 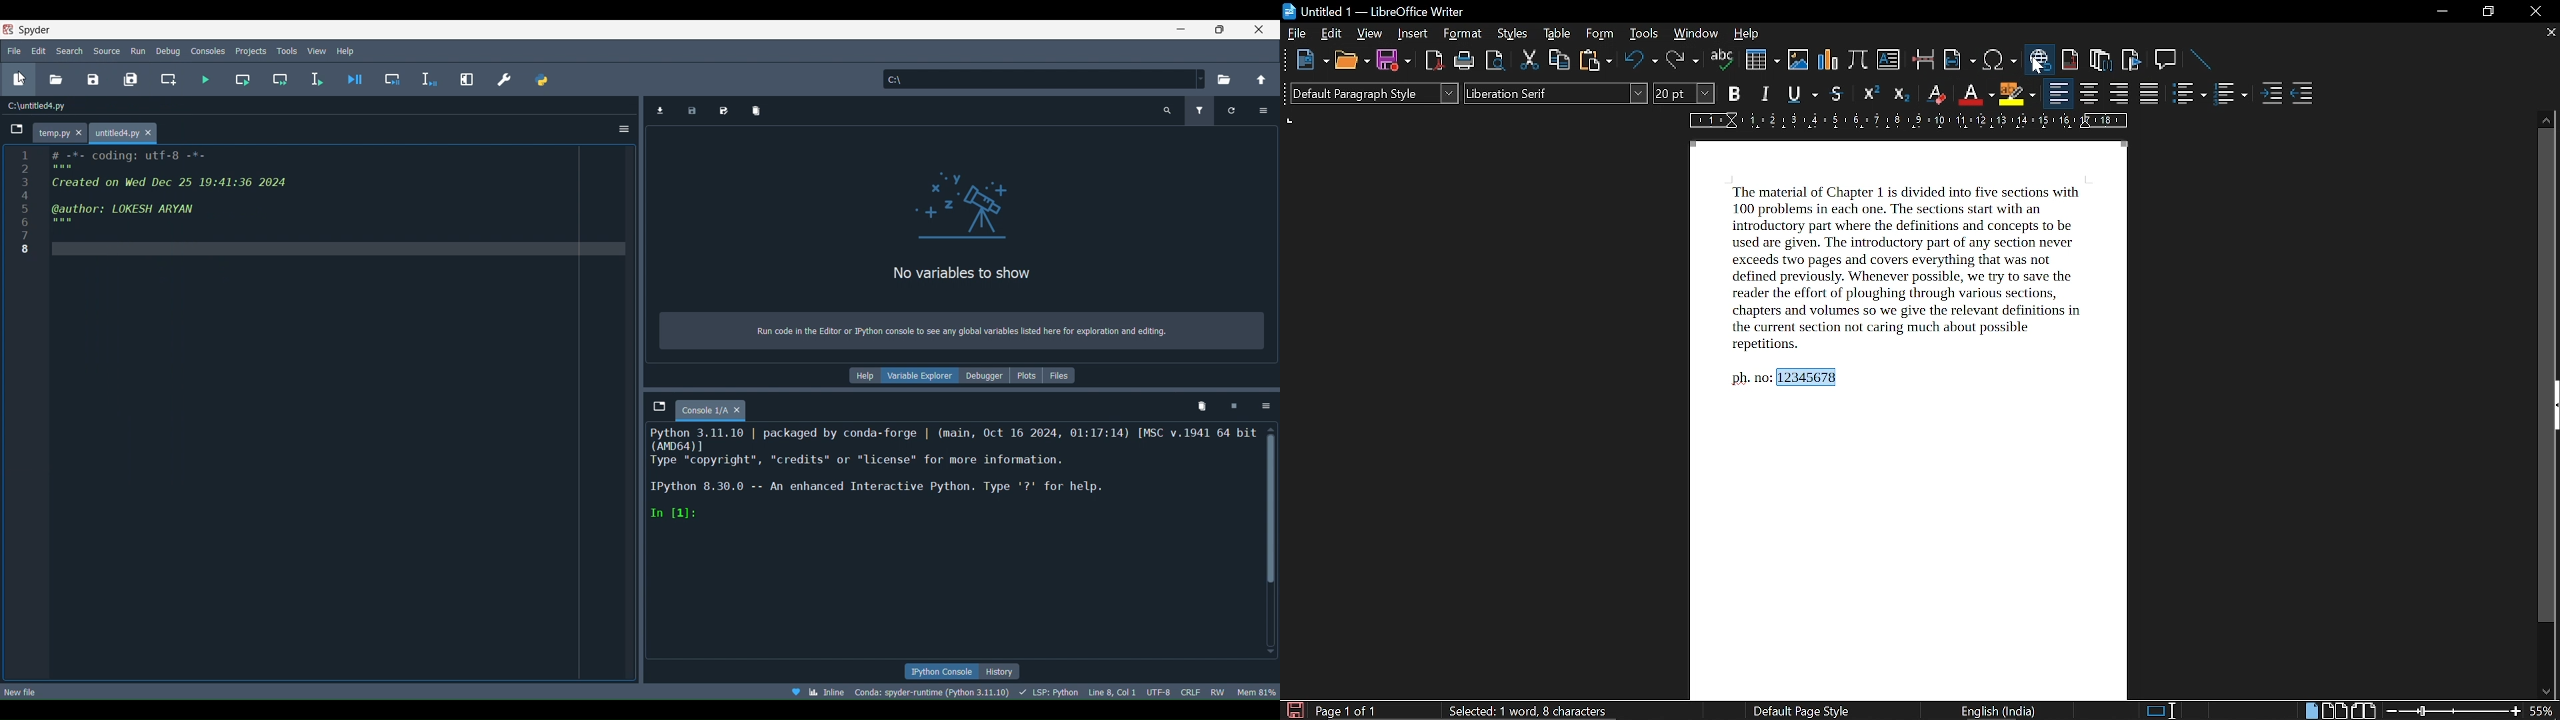 What do you see at coordinates (692, 111) in the screenshot?
I see `Save data` at bounding box center [692, 111].